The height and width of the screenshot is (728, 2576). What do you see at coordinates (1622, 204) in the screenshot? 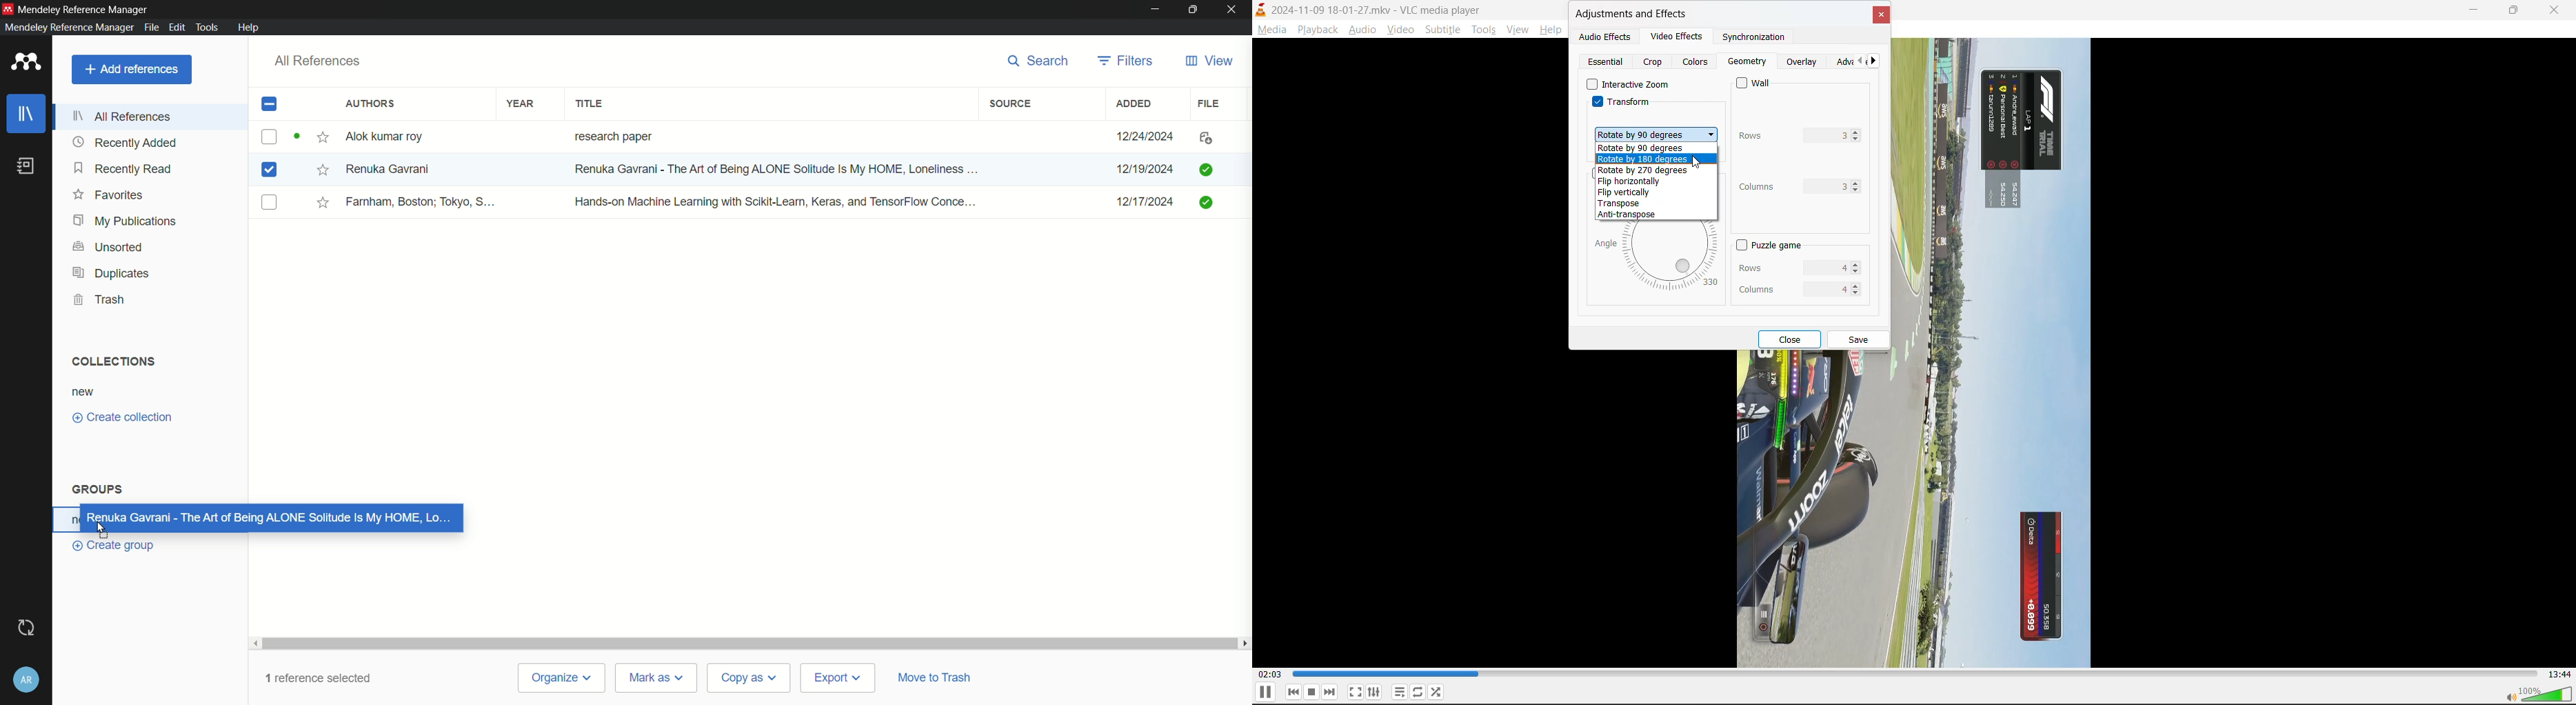
I see `transpose` at bounding box center [1622, 204].